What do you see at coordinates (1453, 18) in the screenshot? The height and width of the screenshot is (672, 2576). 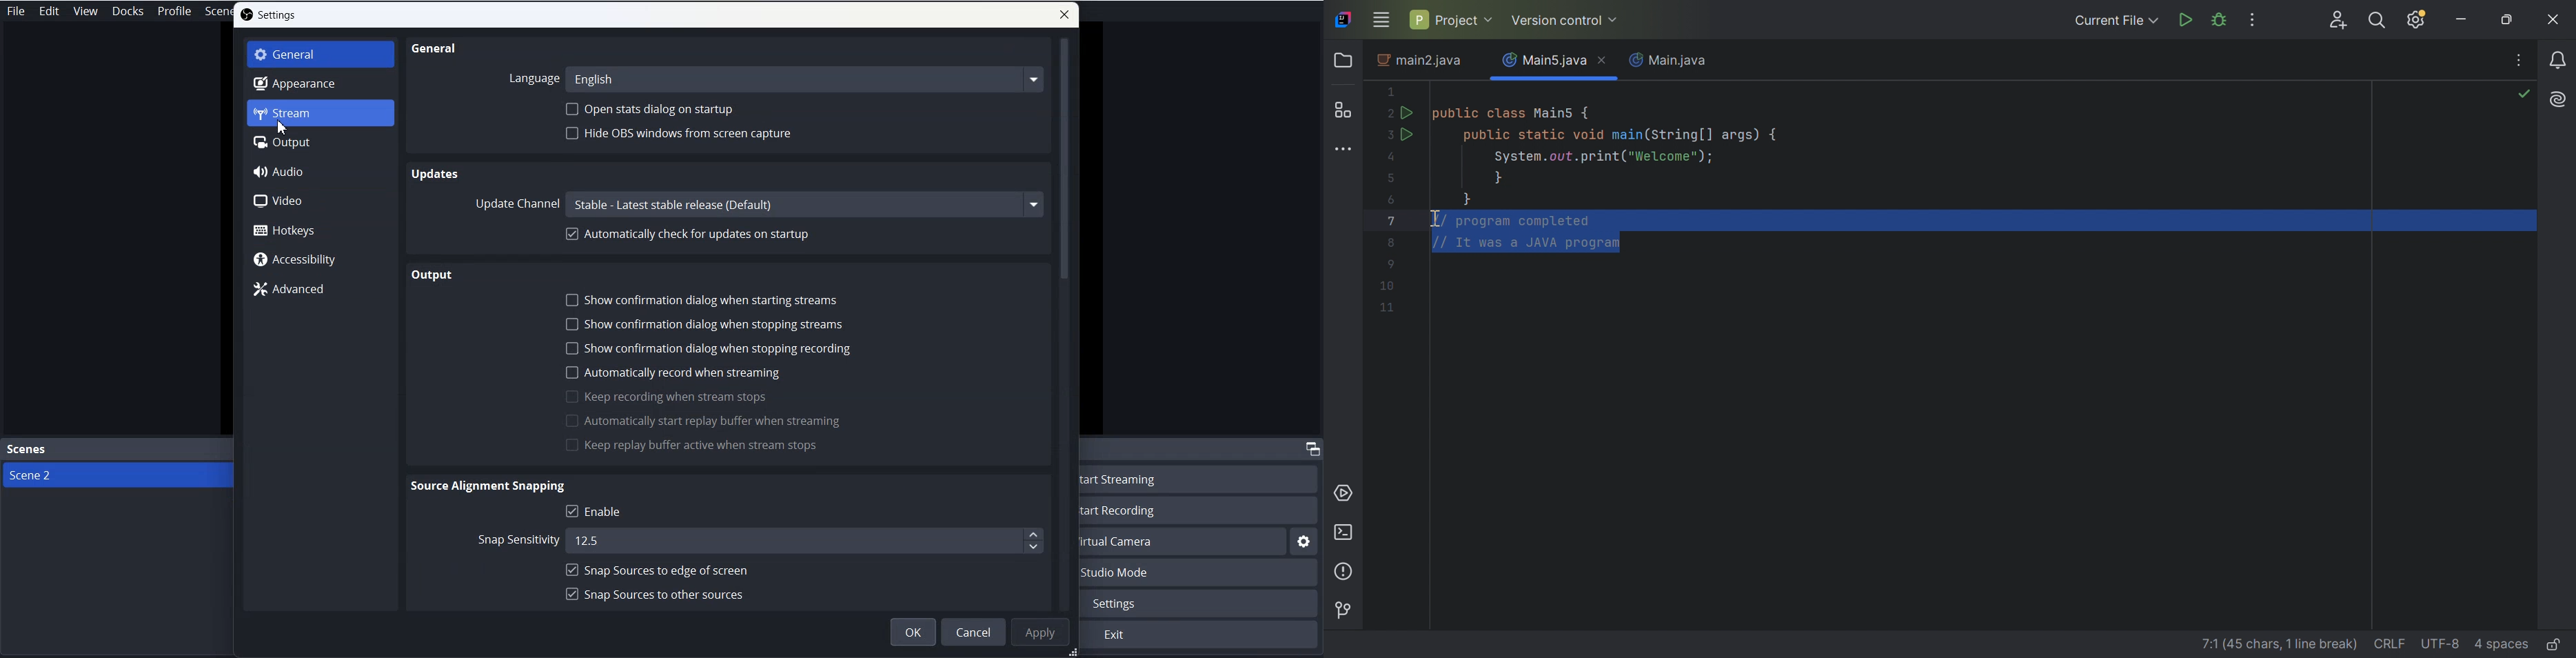 I see `Project` at bounding box center [1453, 18].